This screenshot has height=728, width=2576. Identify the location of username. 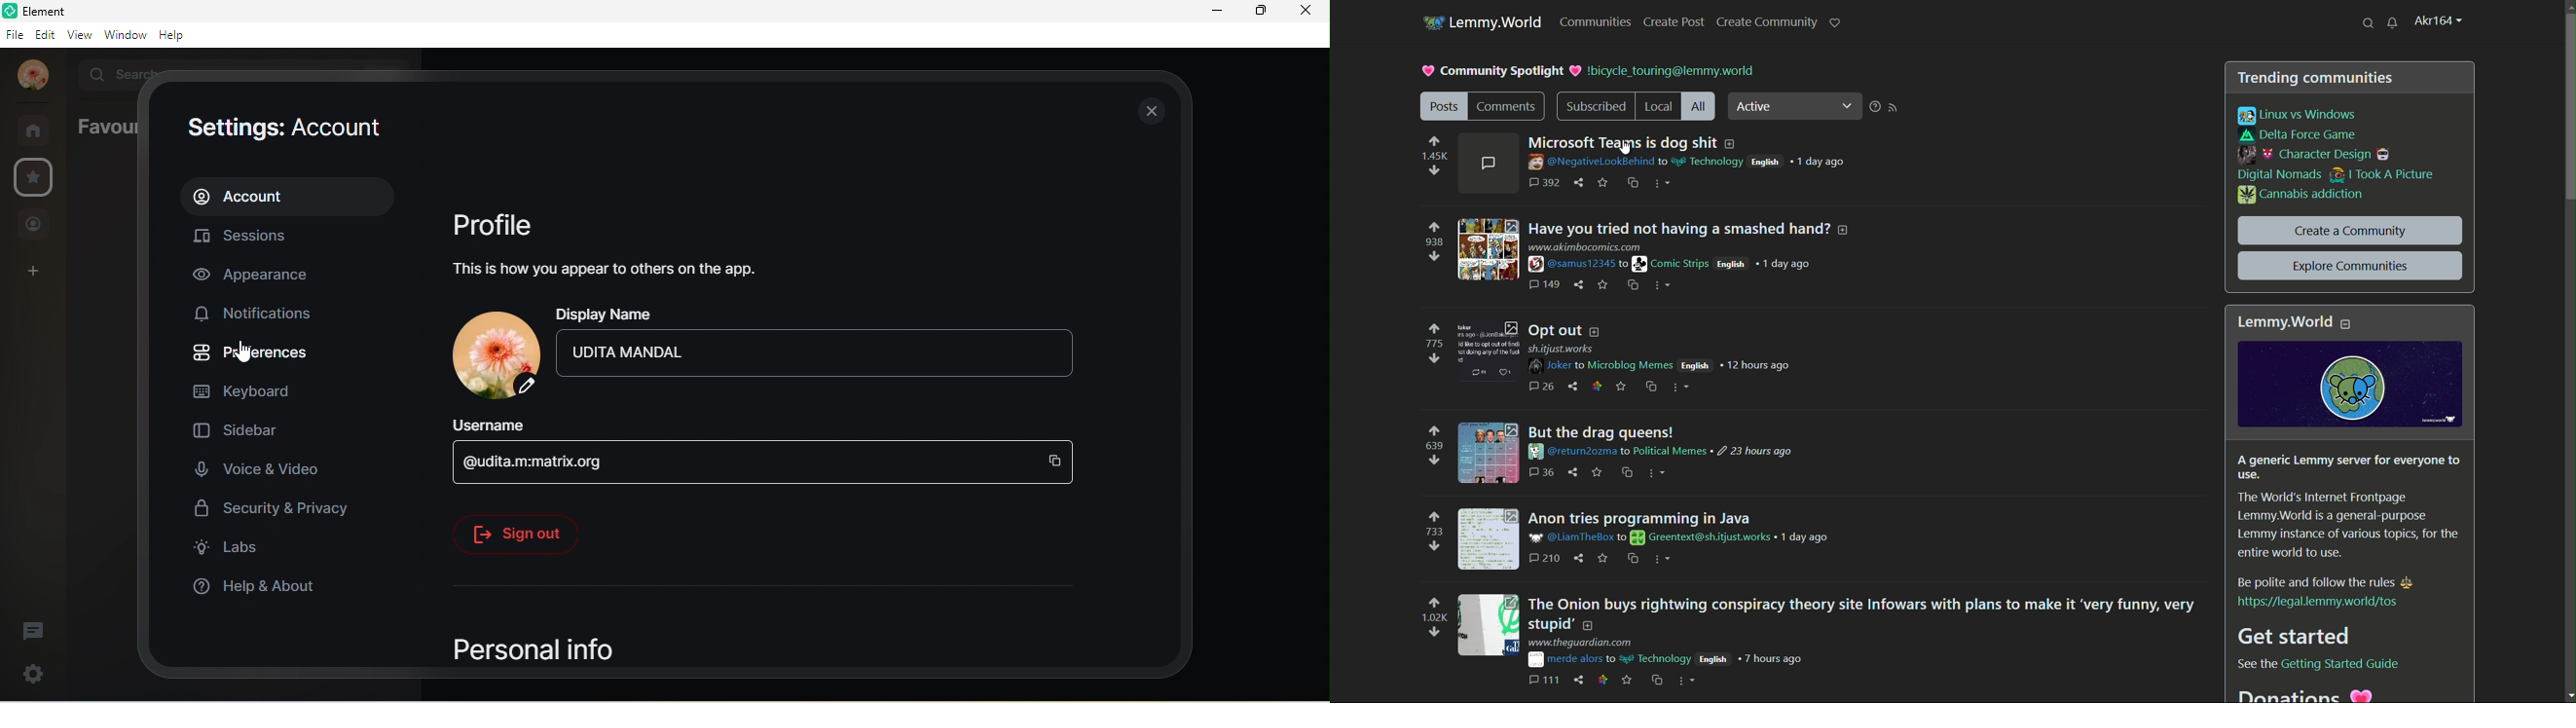
(1664, 72).